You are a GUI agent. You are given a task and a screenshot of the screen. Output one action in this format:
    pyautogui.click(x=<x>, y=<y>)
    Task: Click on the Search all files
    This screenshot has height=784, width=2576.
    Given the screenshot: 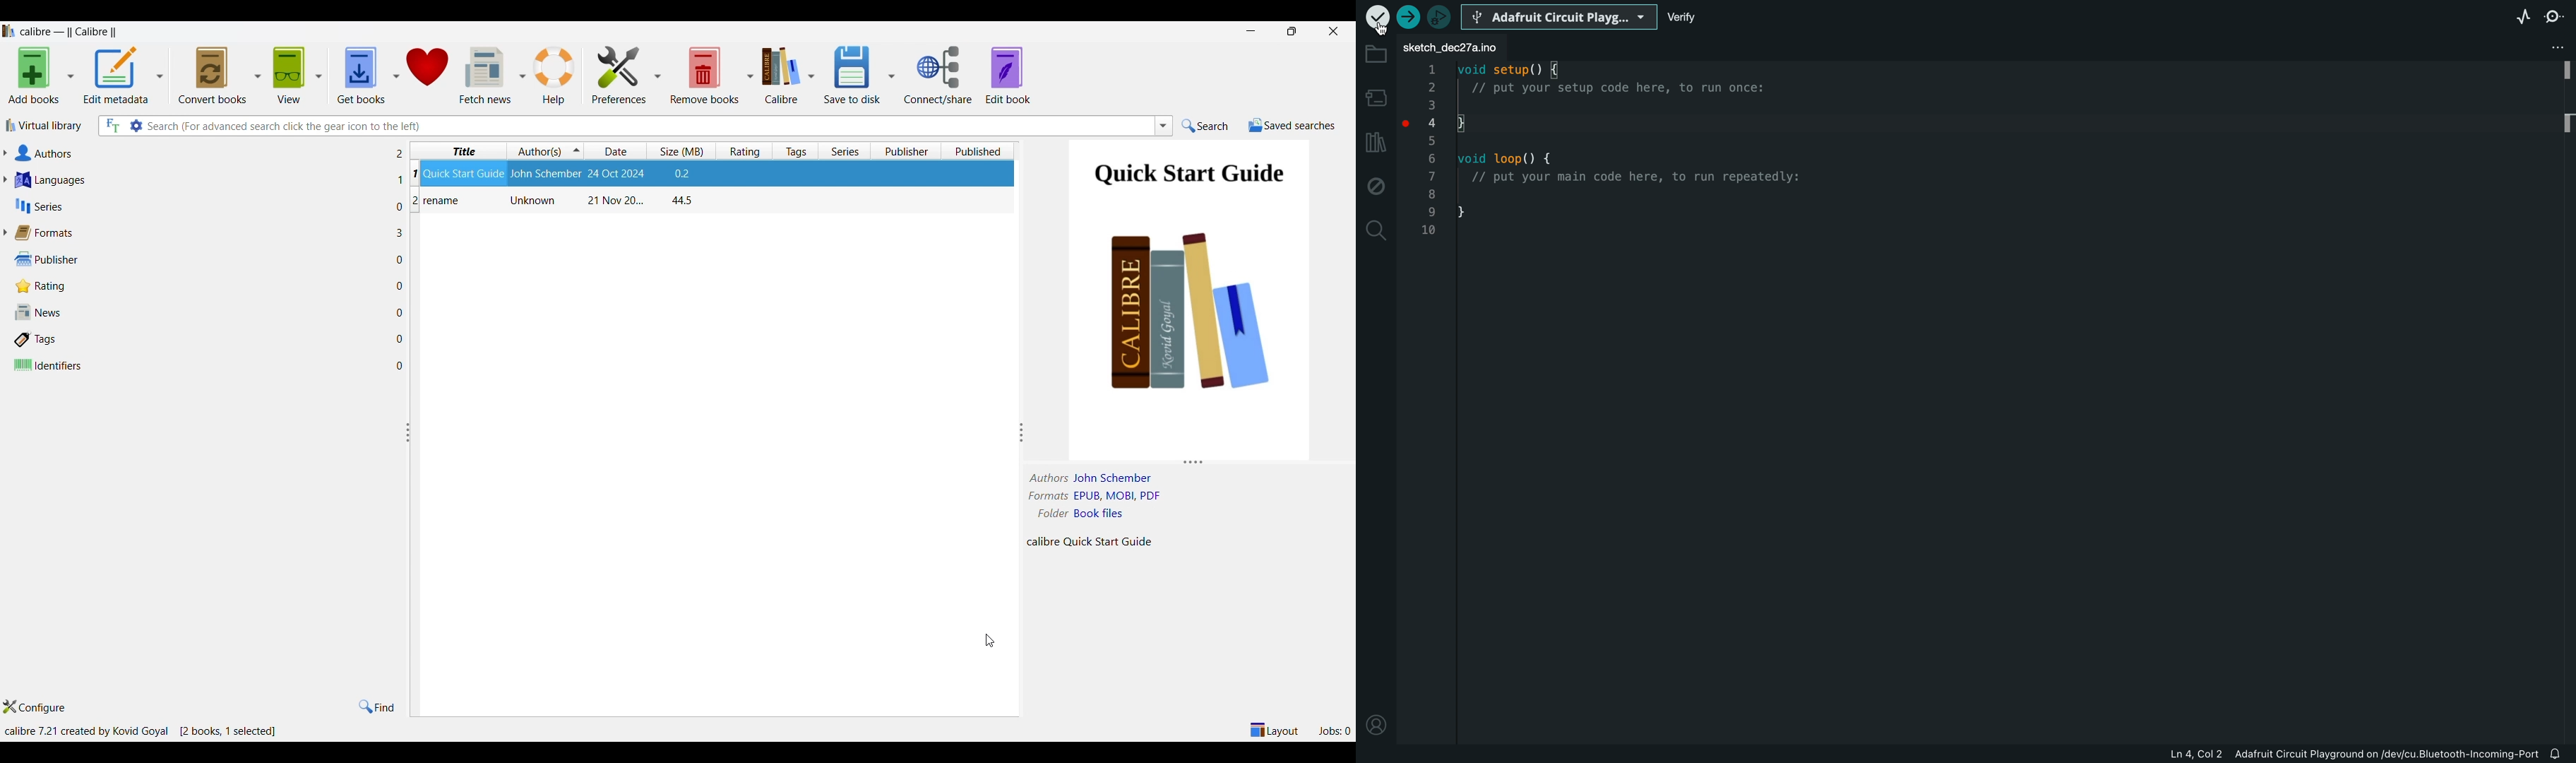 What is the action you would take?
    pyautogui.click(x=112, y=126)
    